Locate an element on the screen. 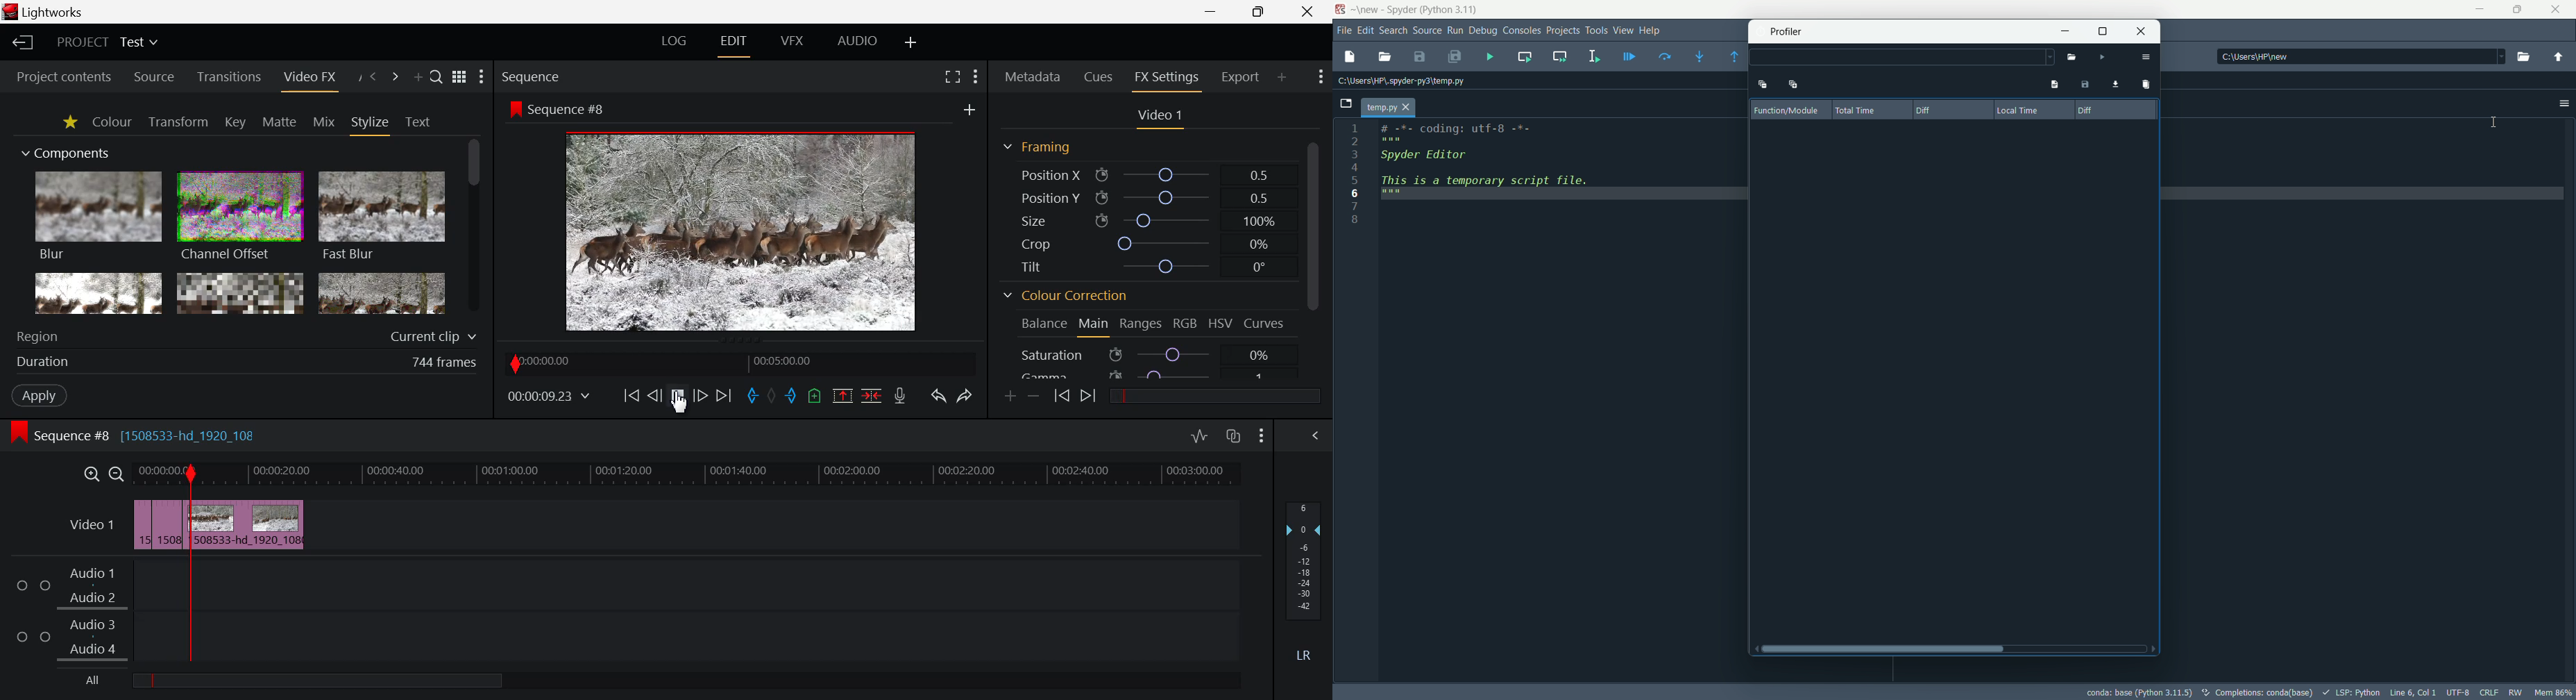 The image size is (2576, 700). dropdown is located at coordinates (1902, 58).